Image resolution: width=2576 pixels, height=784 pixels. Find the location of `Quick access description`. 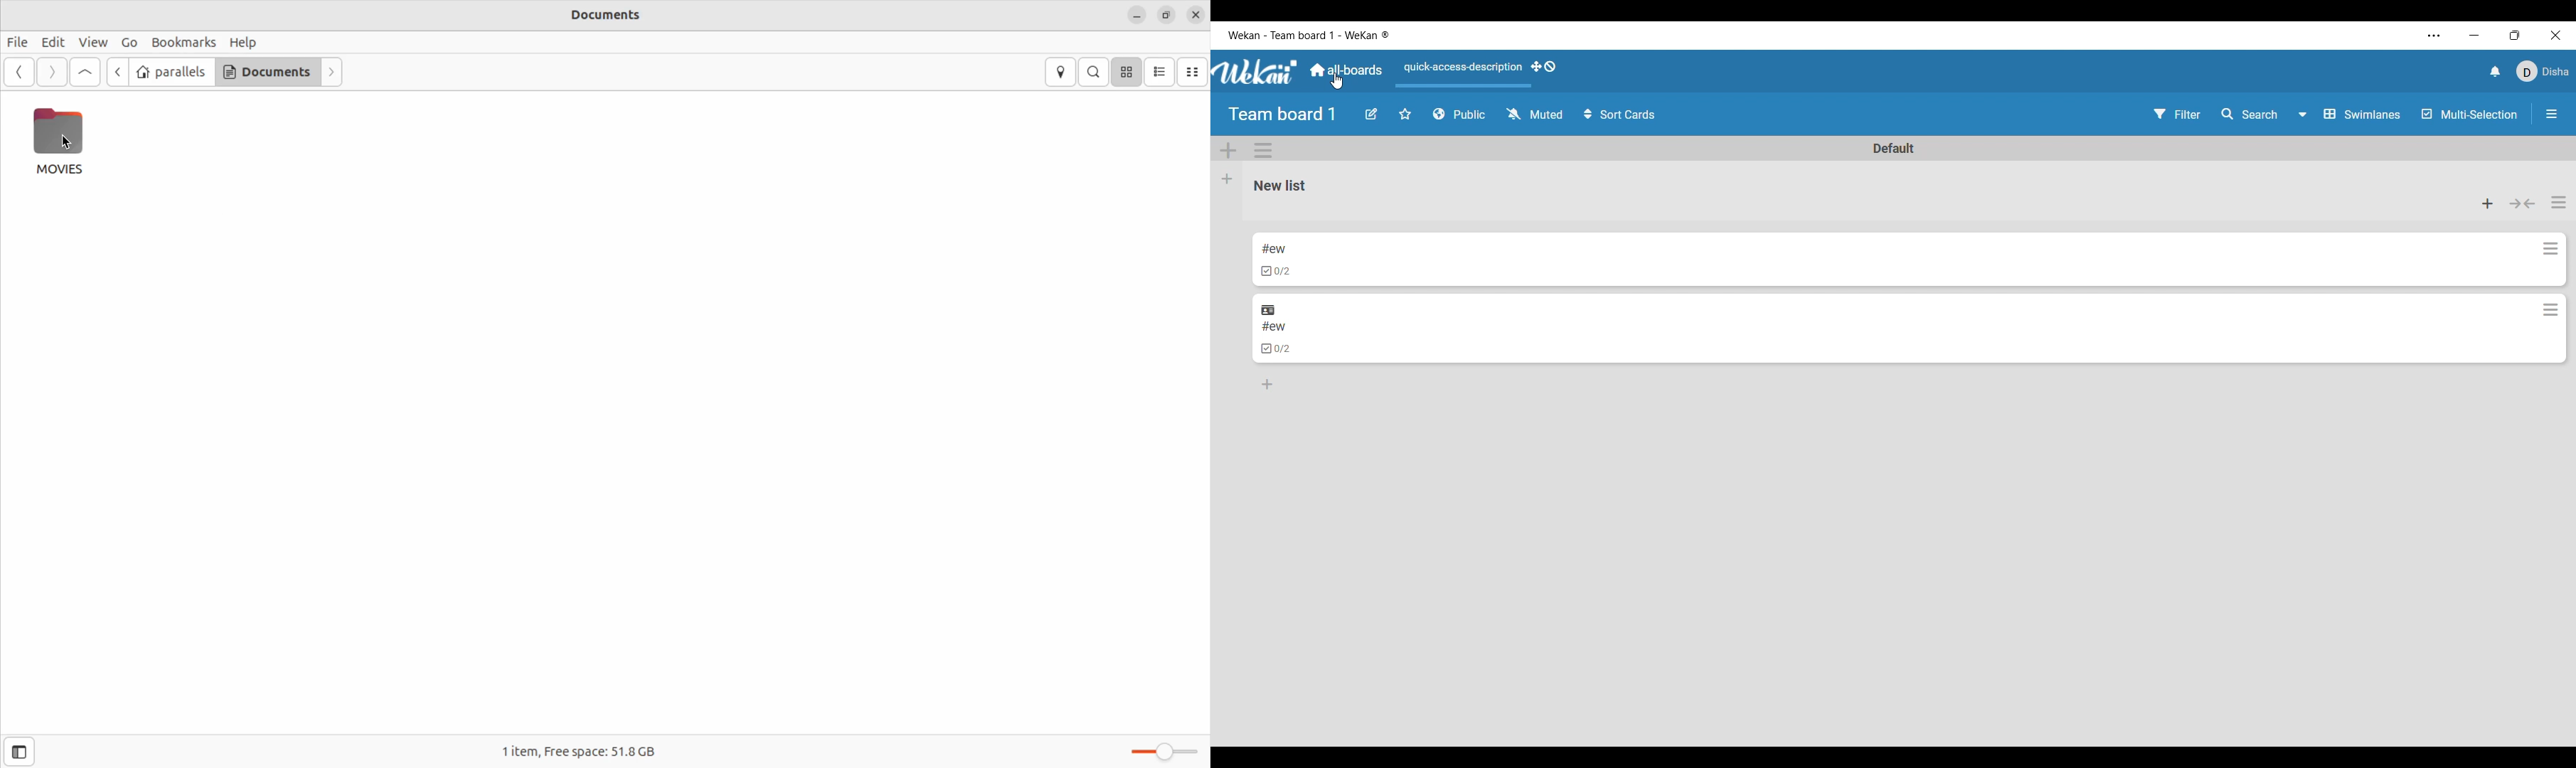

Quick access description is located at coordinates (1463, 68).